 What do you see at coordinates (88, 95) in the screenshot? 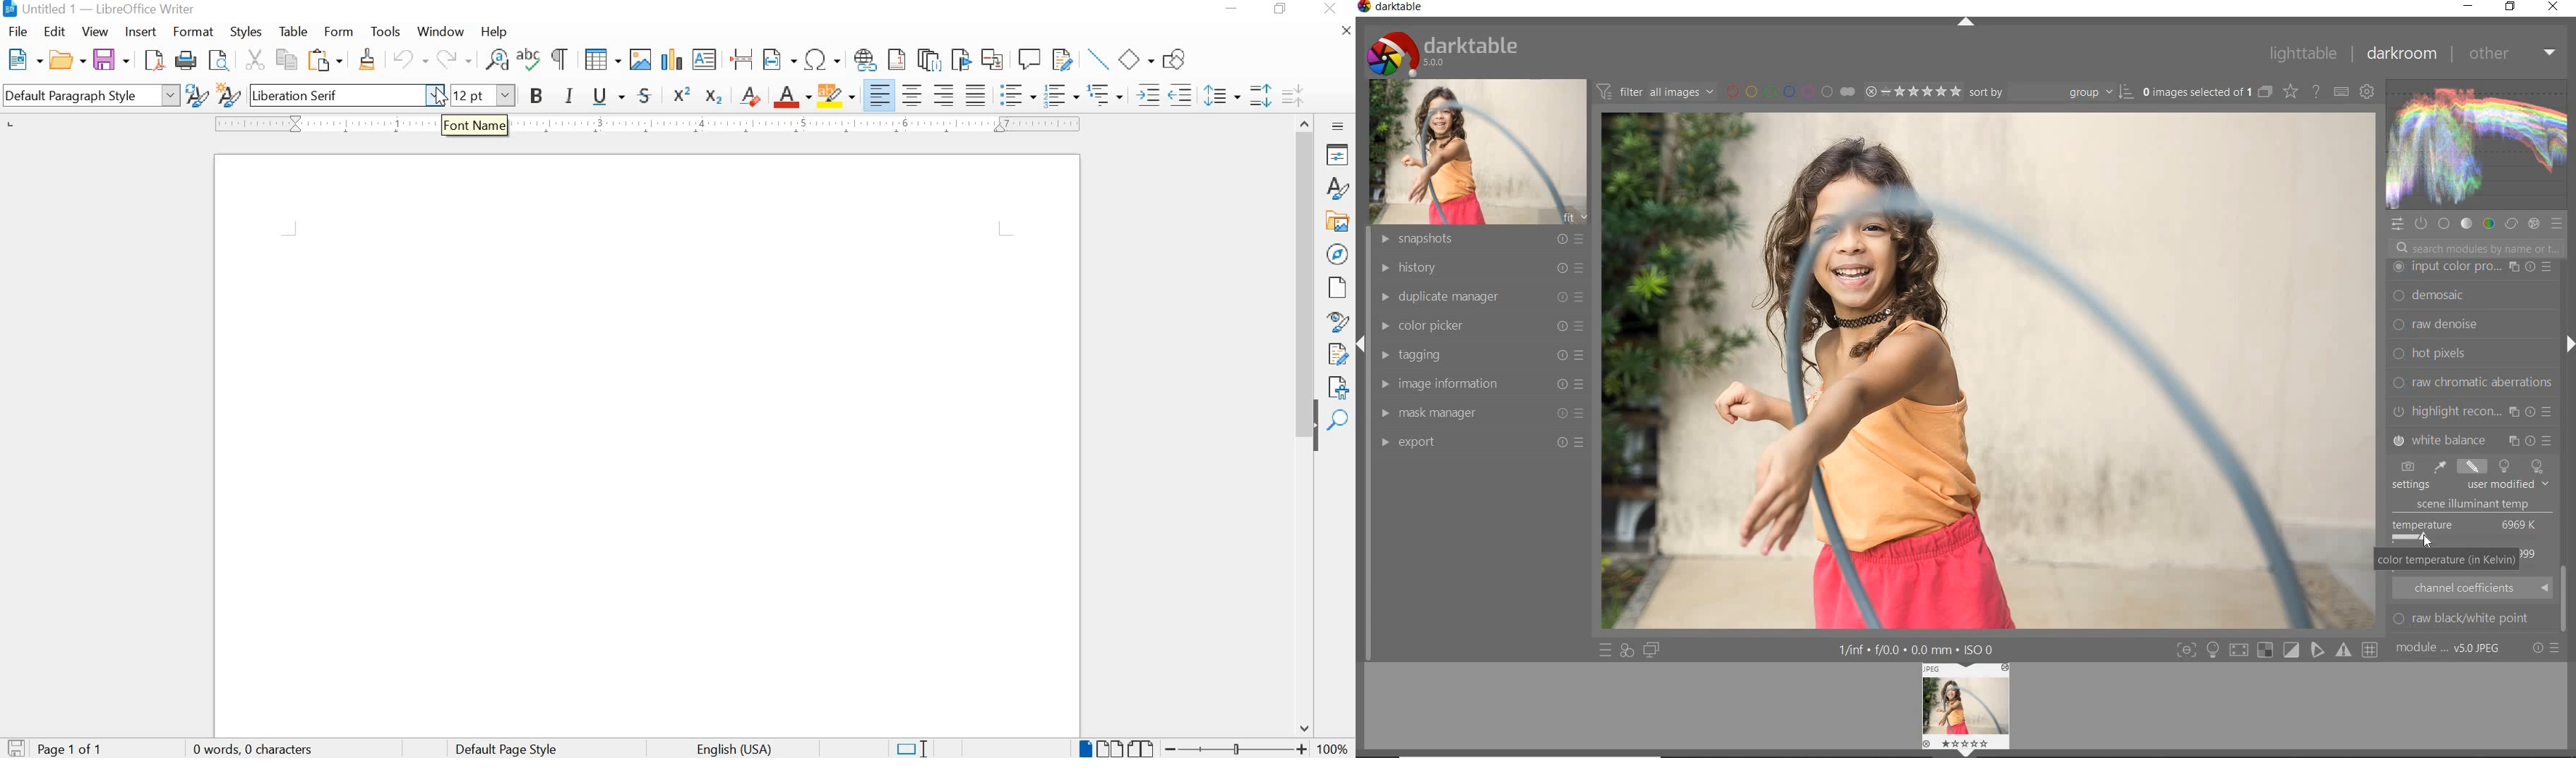
I see `SET PARAGRAPH STYLE` at bounding box center [88, 95].